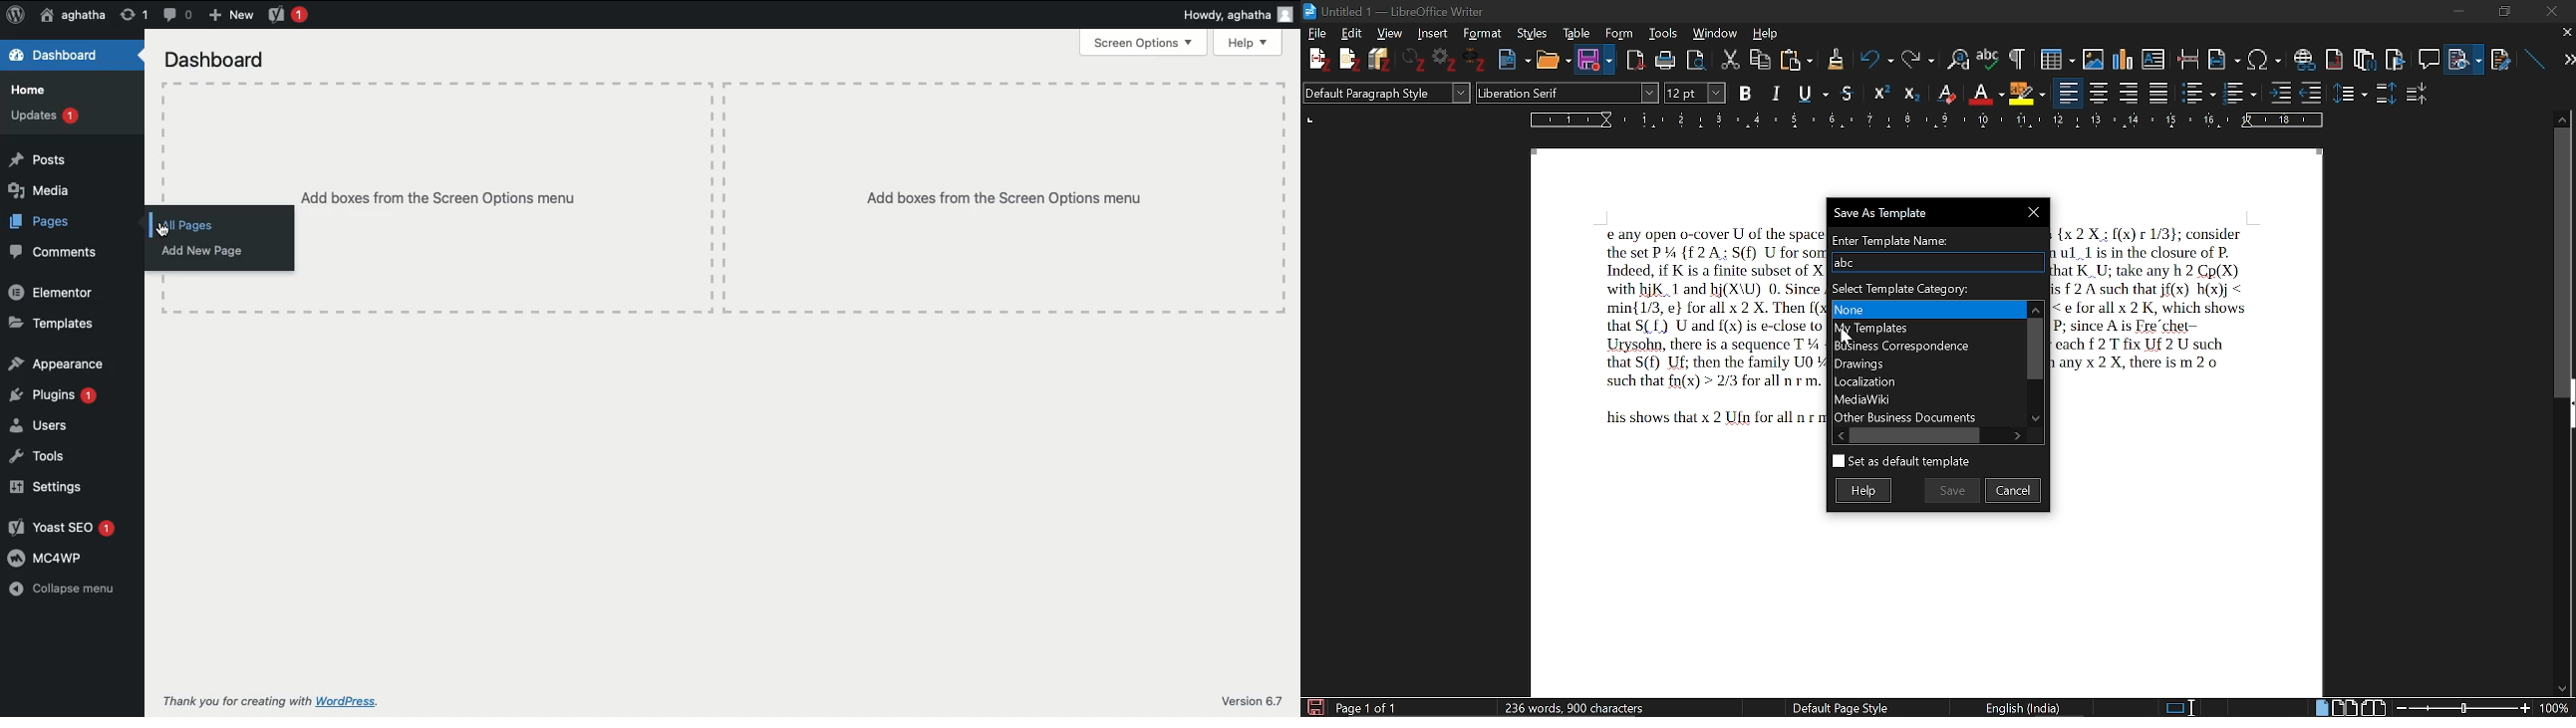 This screenshot has width=2576, height=728. Describe the element at coordinates (287, 14) in the screenshot. I see `Yoast` at that location.